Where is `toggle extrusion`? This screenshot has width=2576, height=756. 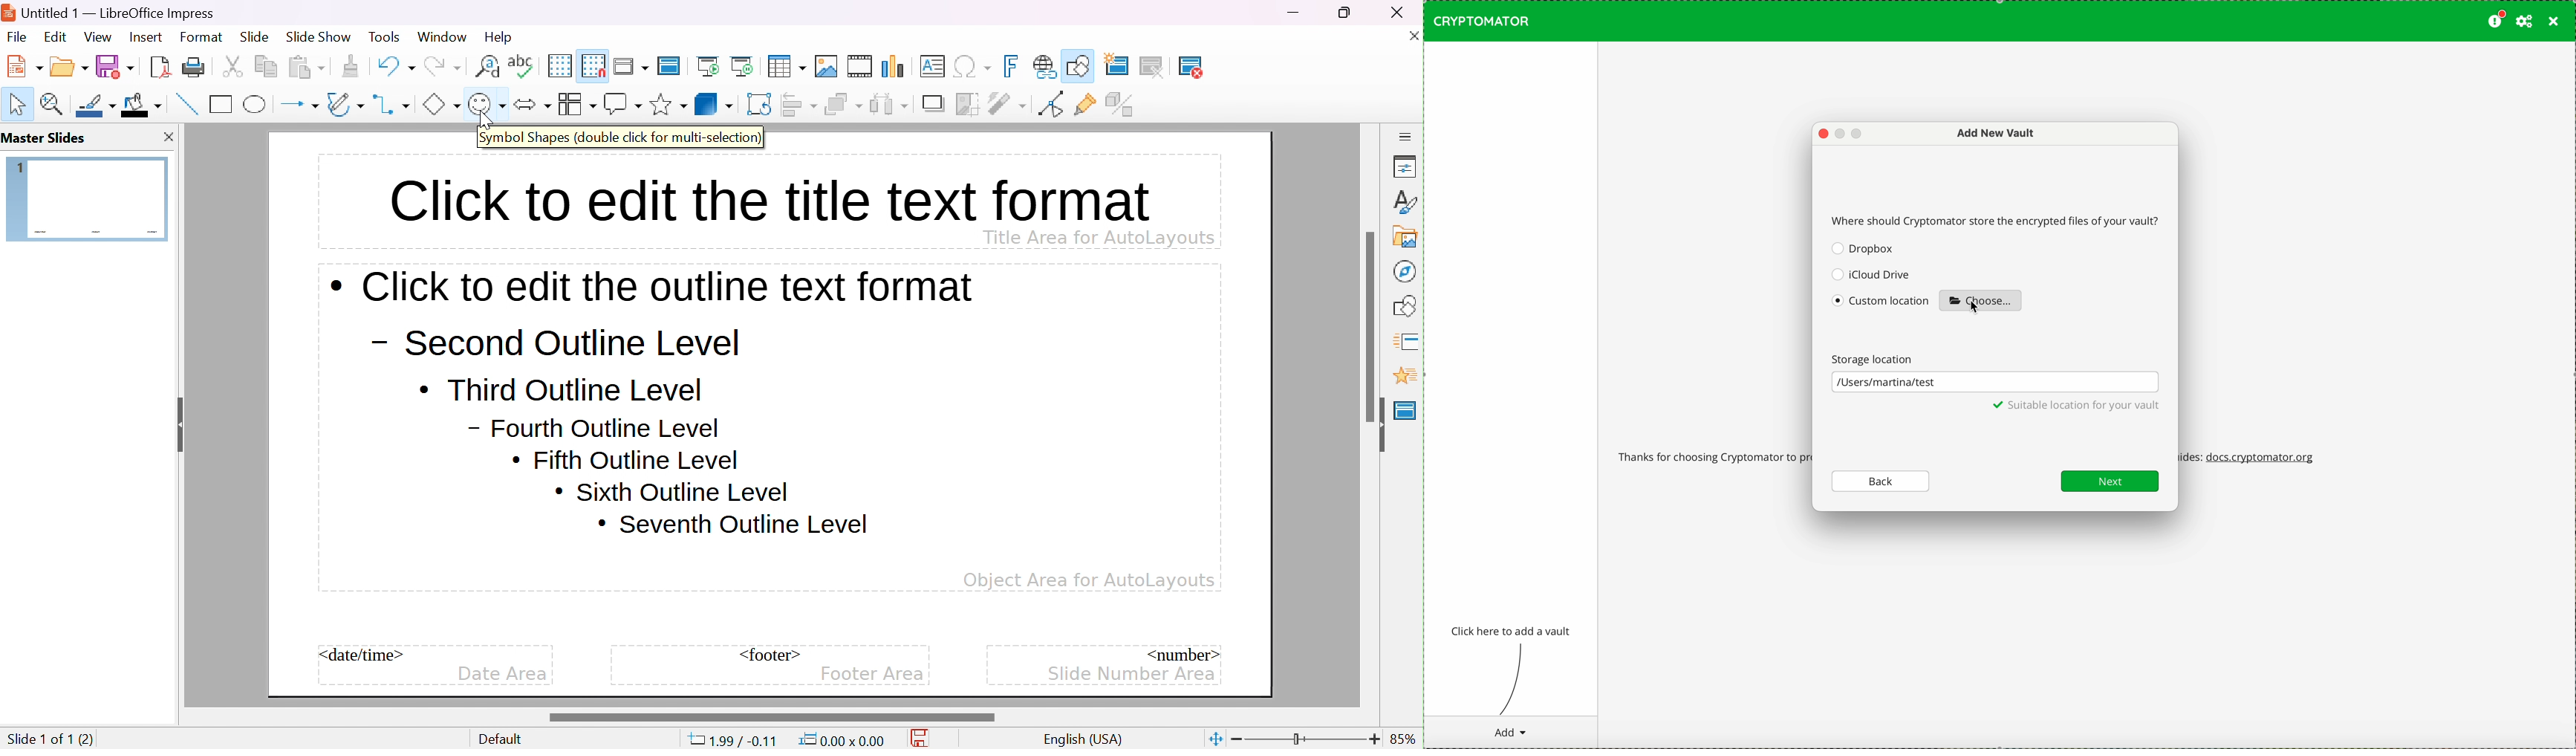 toggle extrusion is located at coordinates (1122, 104).